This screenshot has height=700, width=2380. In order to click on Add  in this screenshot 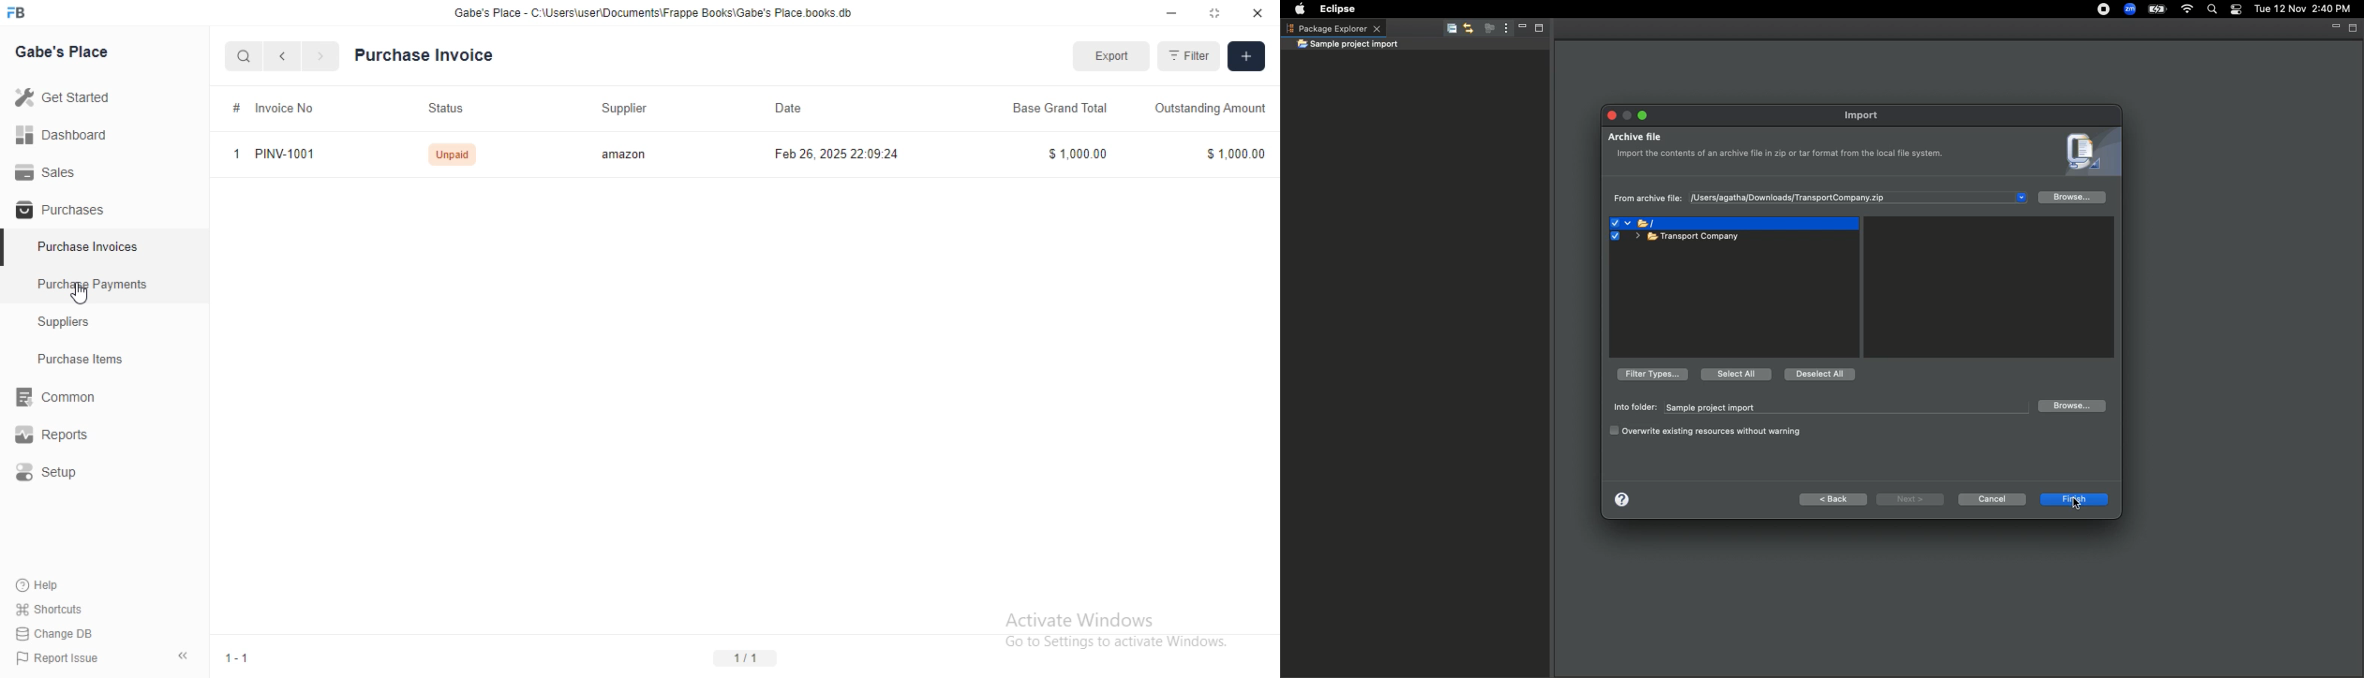, I will do `click(1246, 57)`.